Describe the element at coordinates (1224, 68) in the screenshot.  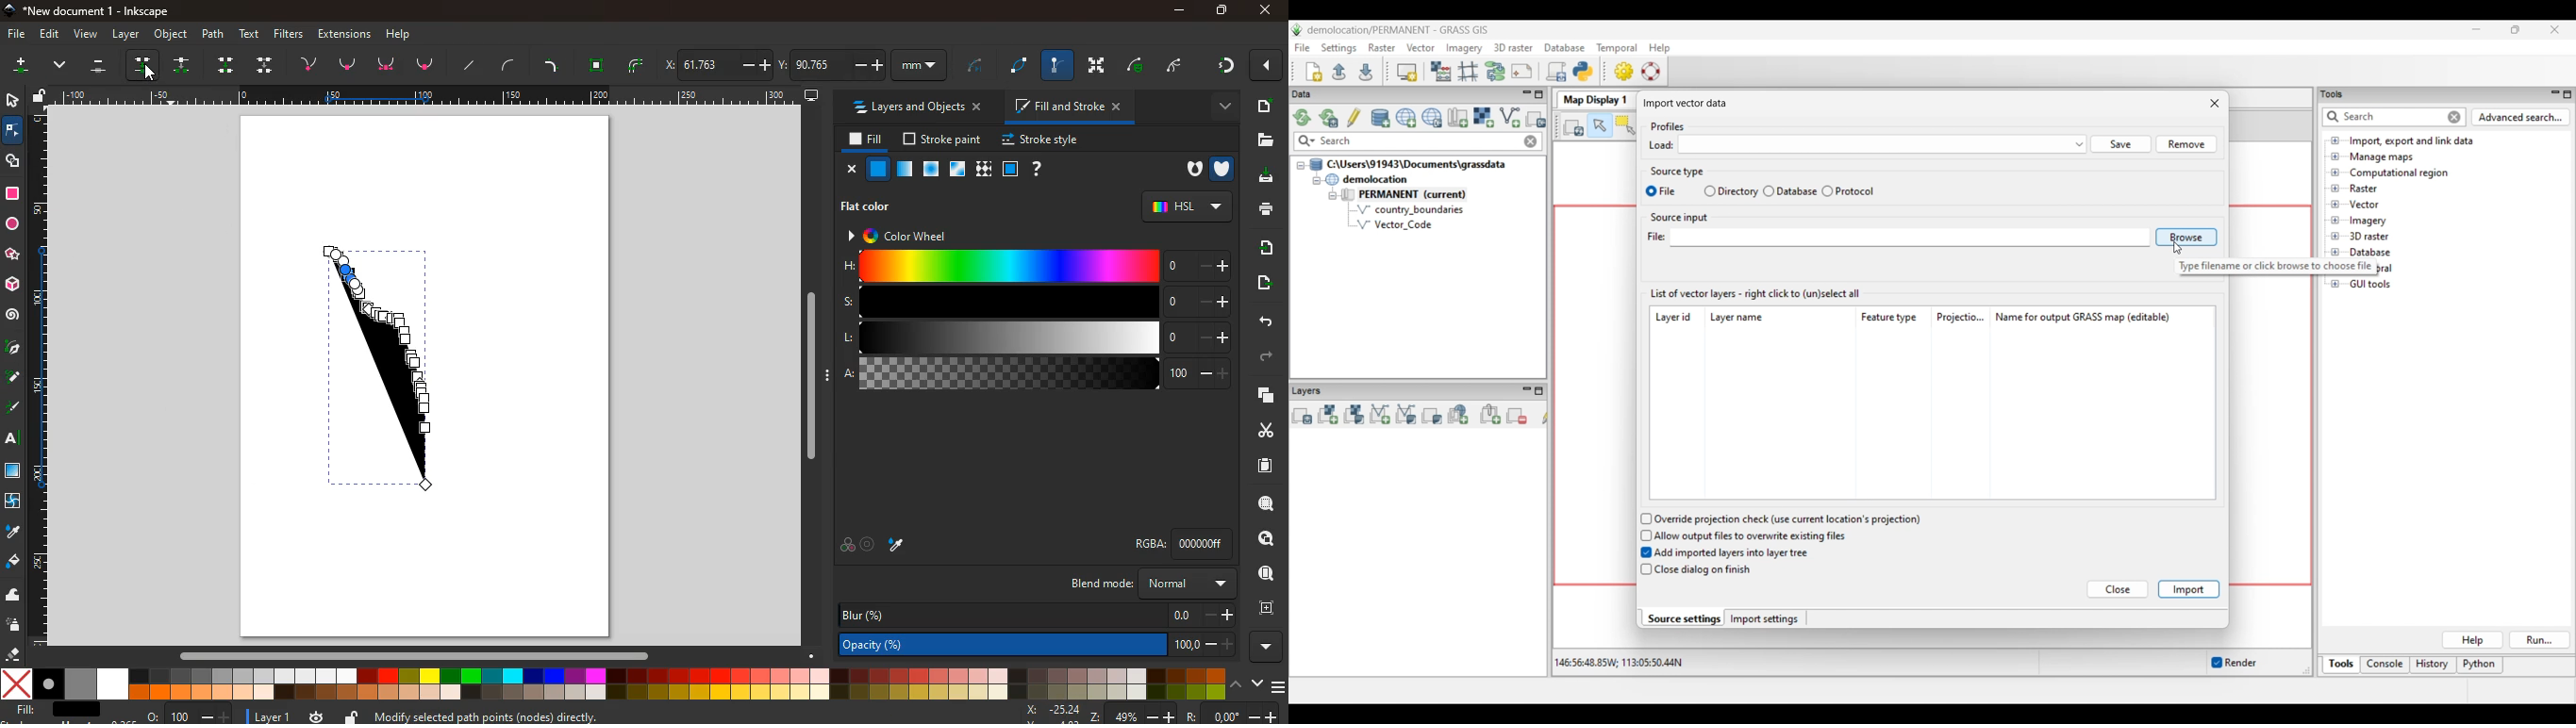
I see `gradient` at that location.